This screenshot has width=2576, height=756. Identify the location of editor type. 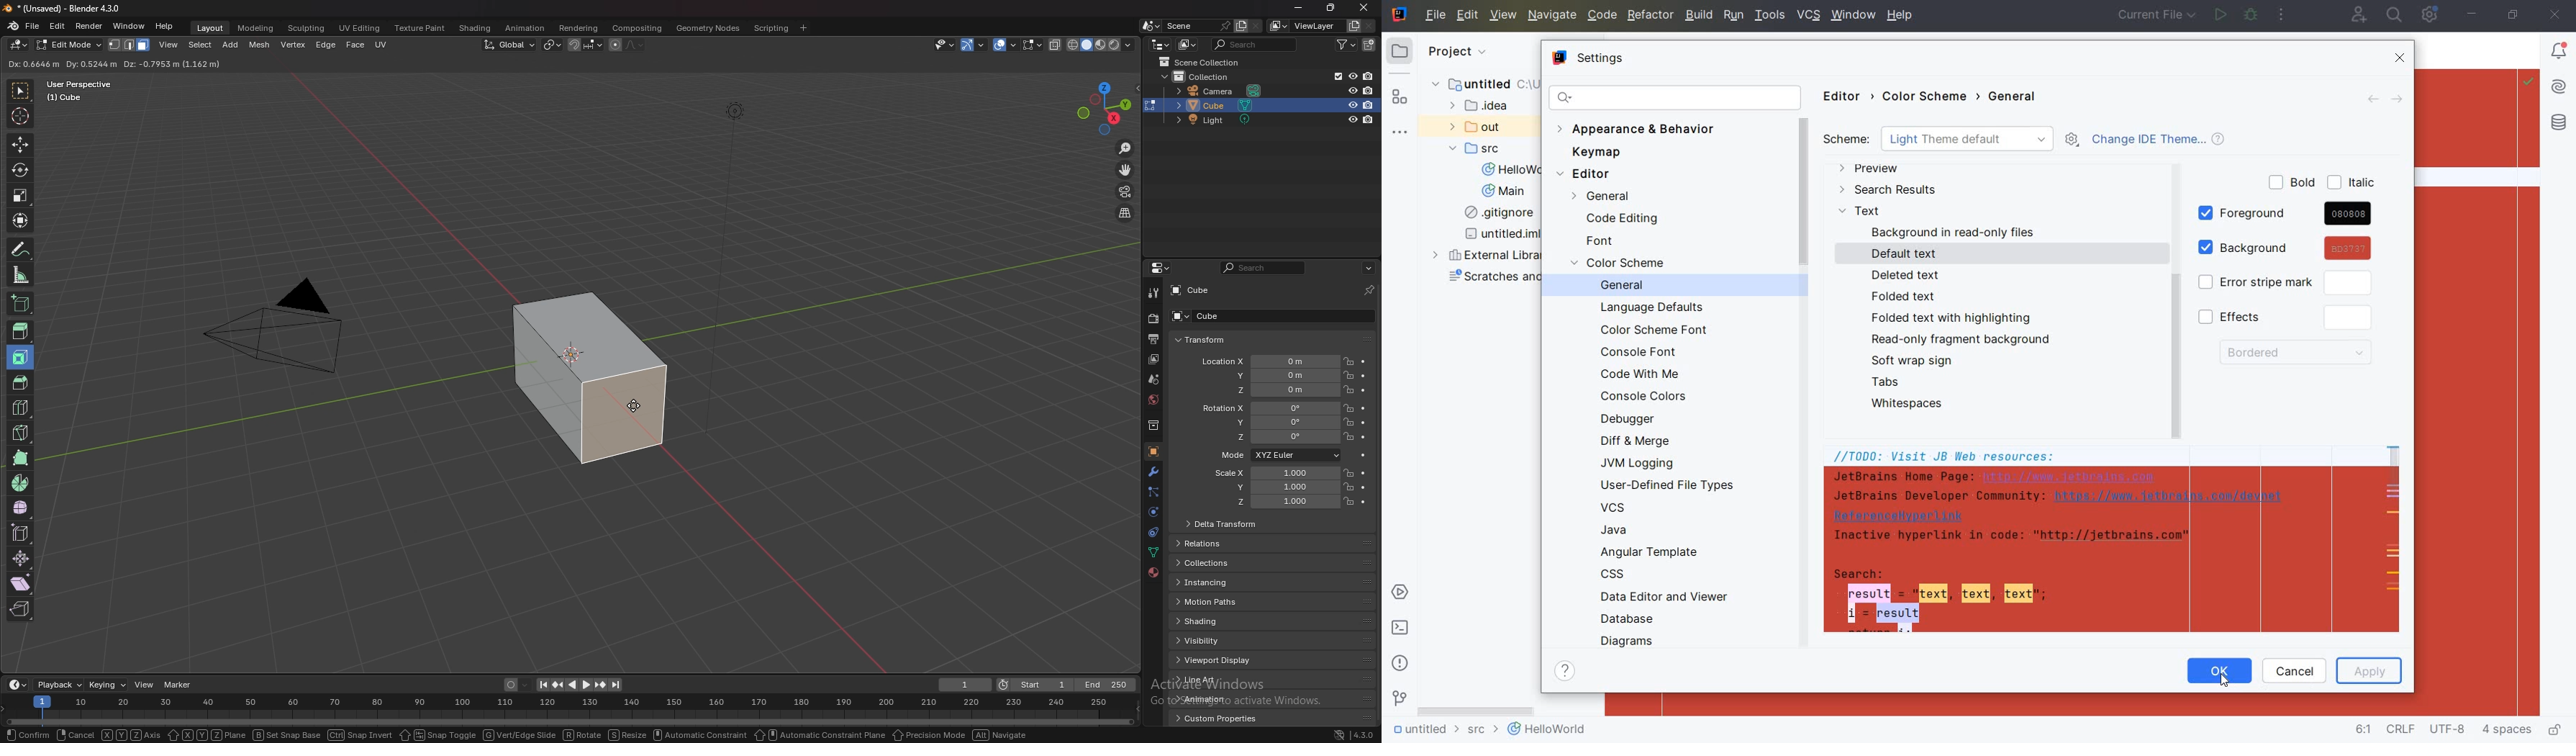
(17, 685).